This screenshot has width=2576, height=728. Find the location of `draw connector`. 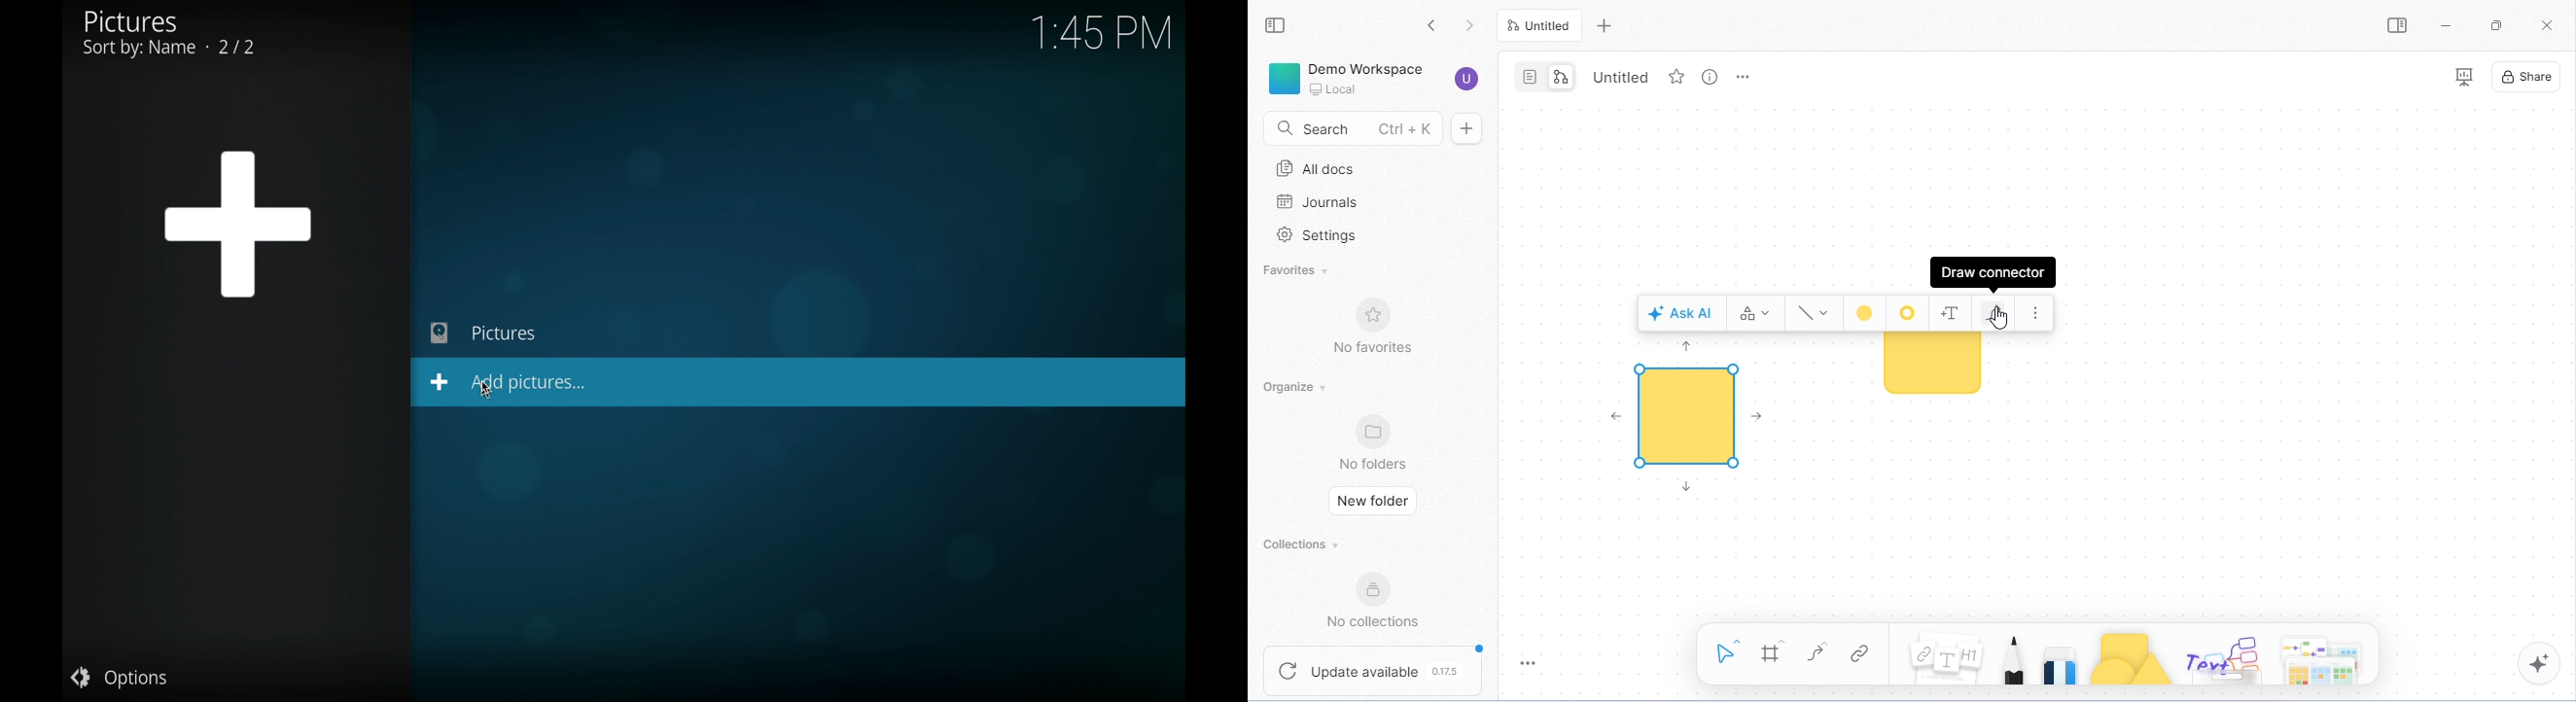

draw connector is located at coordinates (1992, 314).